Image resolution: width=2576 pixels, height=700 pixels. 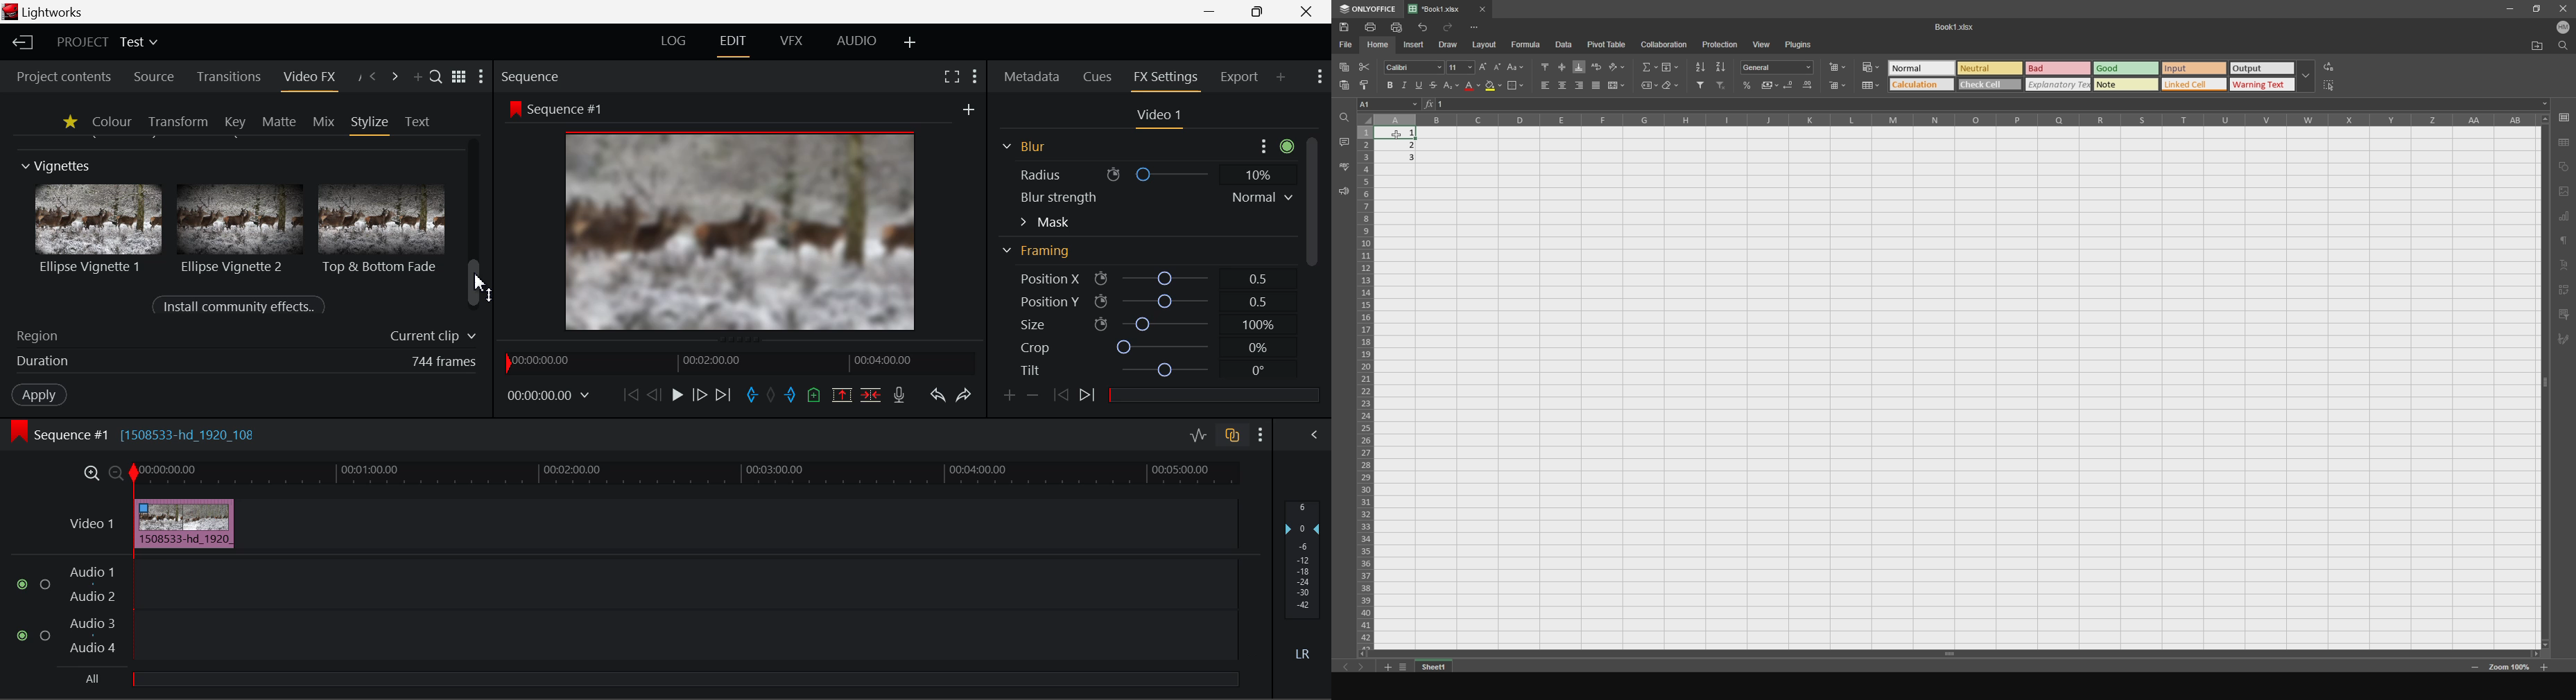 I want to click on redo, so click(x=1450, y=27).